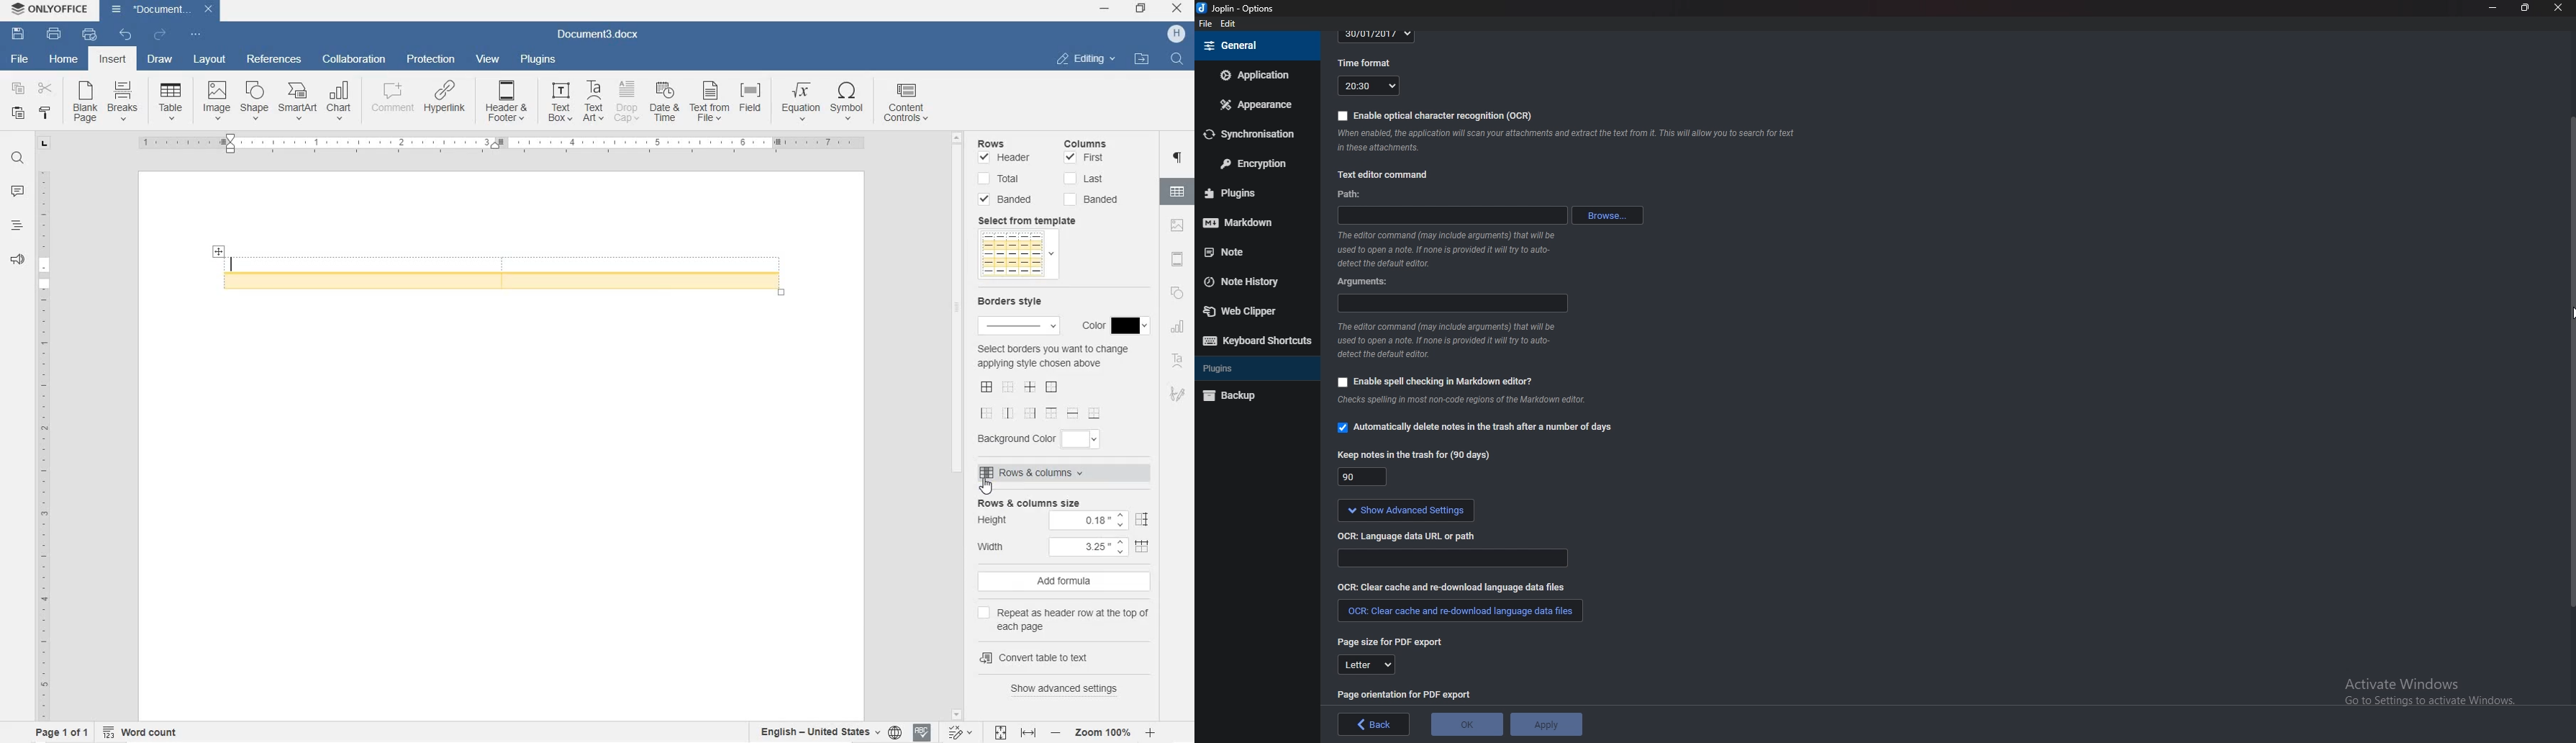 The height and width of the screenshot is (756, 2576). I want to click on Info, so click(1446, 341).